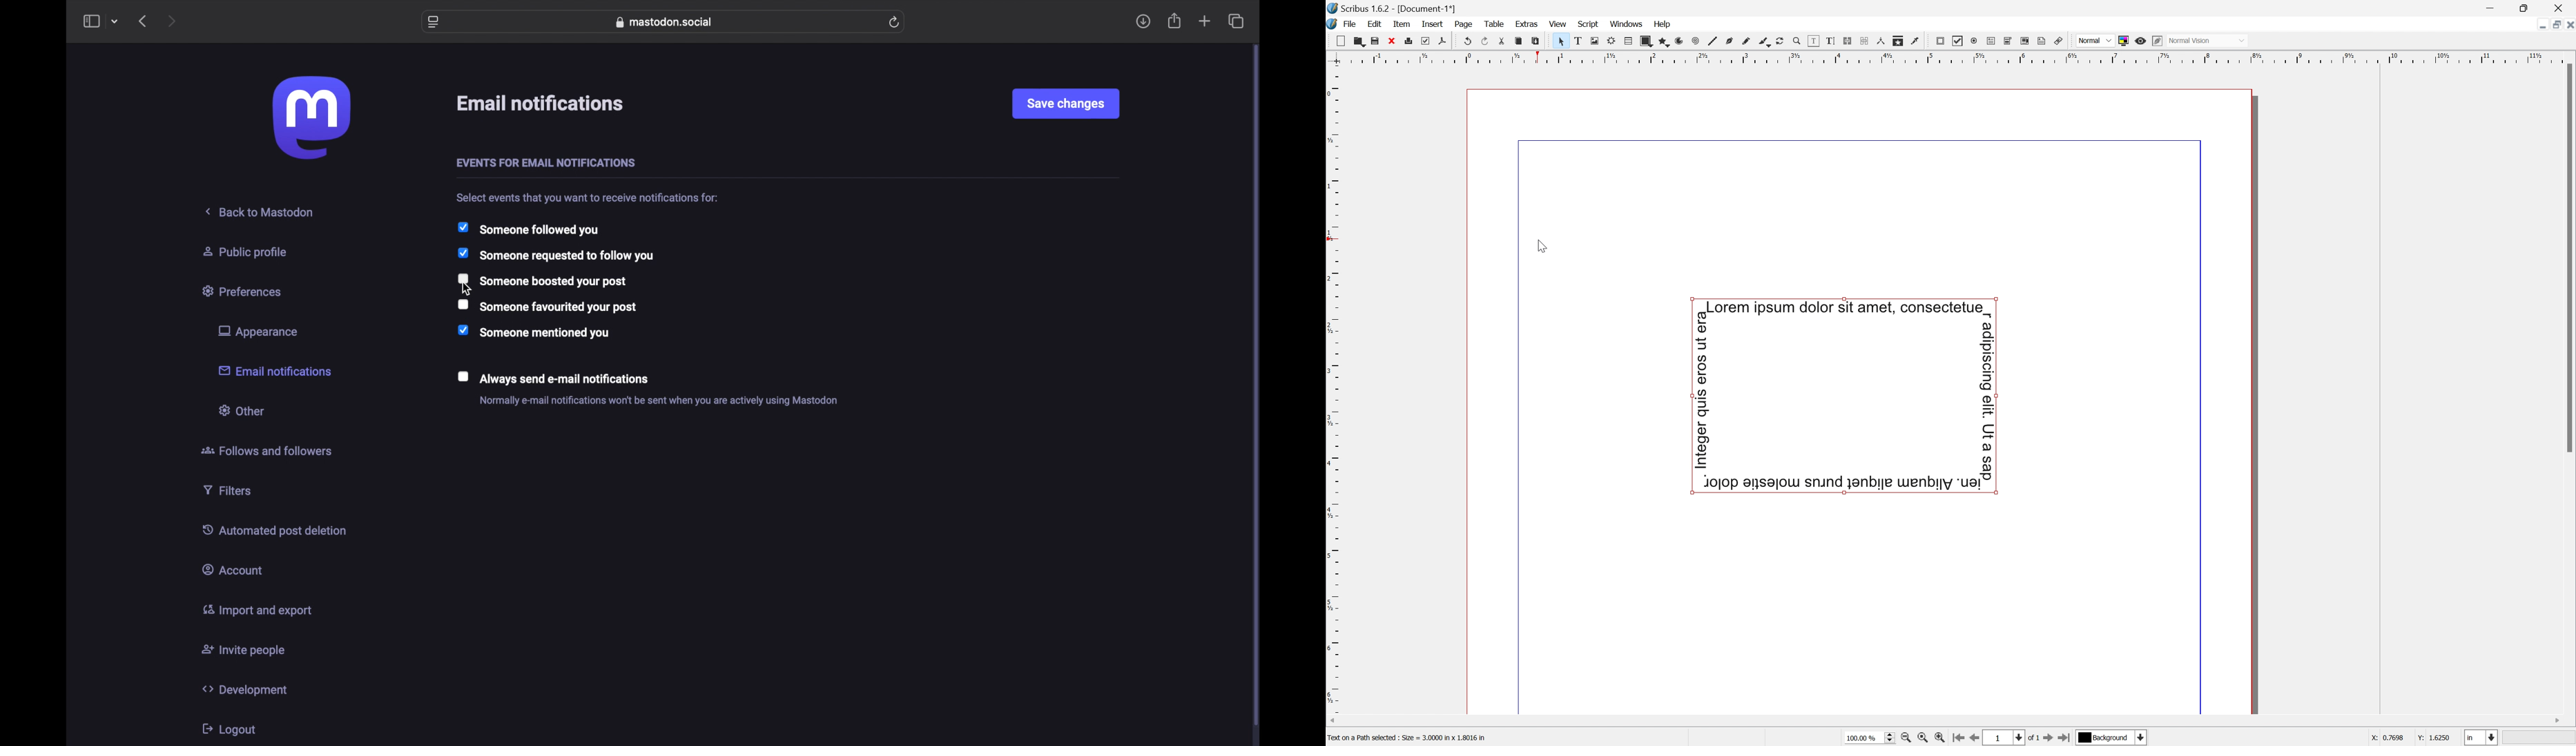  What do you see at coordinates (311, 117) in the screenshot?
I see `mastodon logo` at bounding box center [311, 117].